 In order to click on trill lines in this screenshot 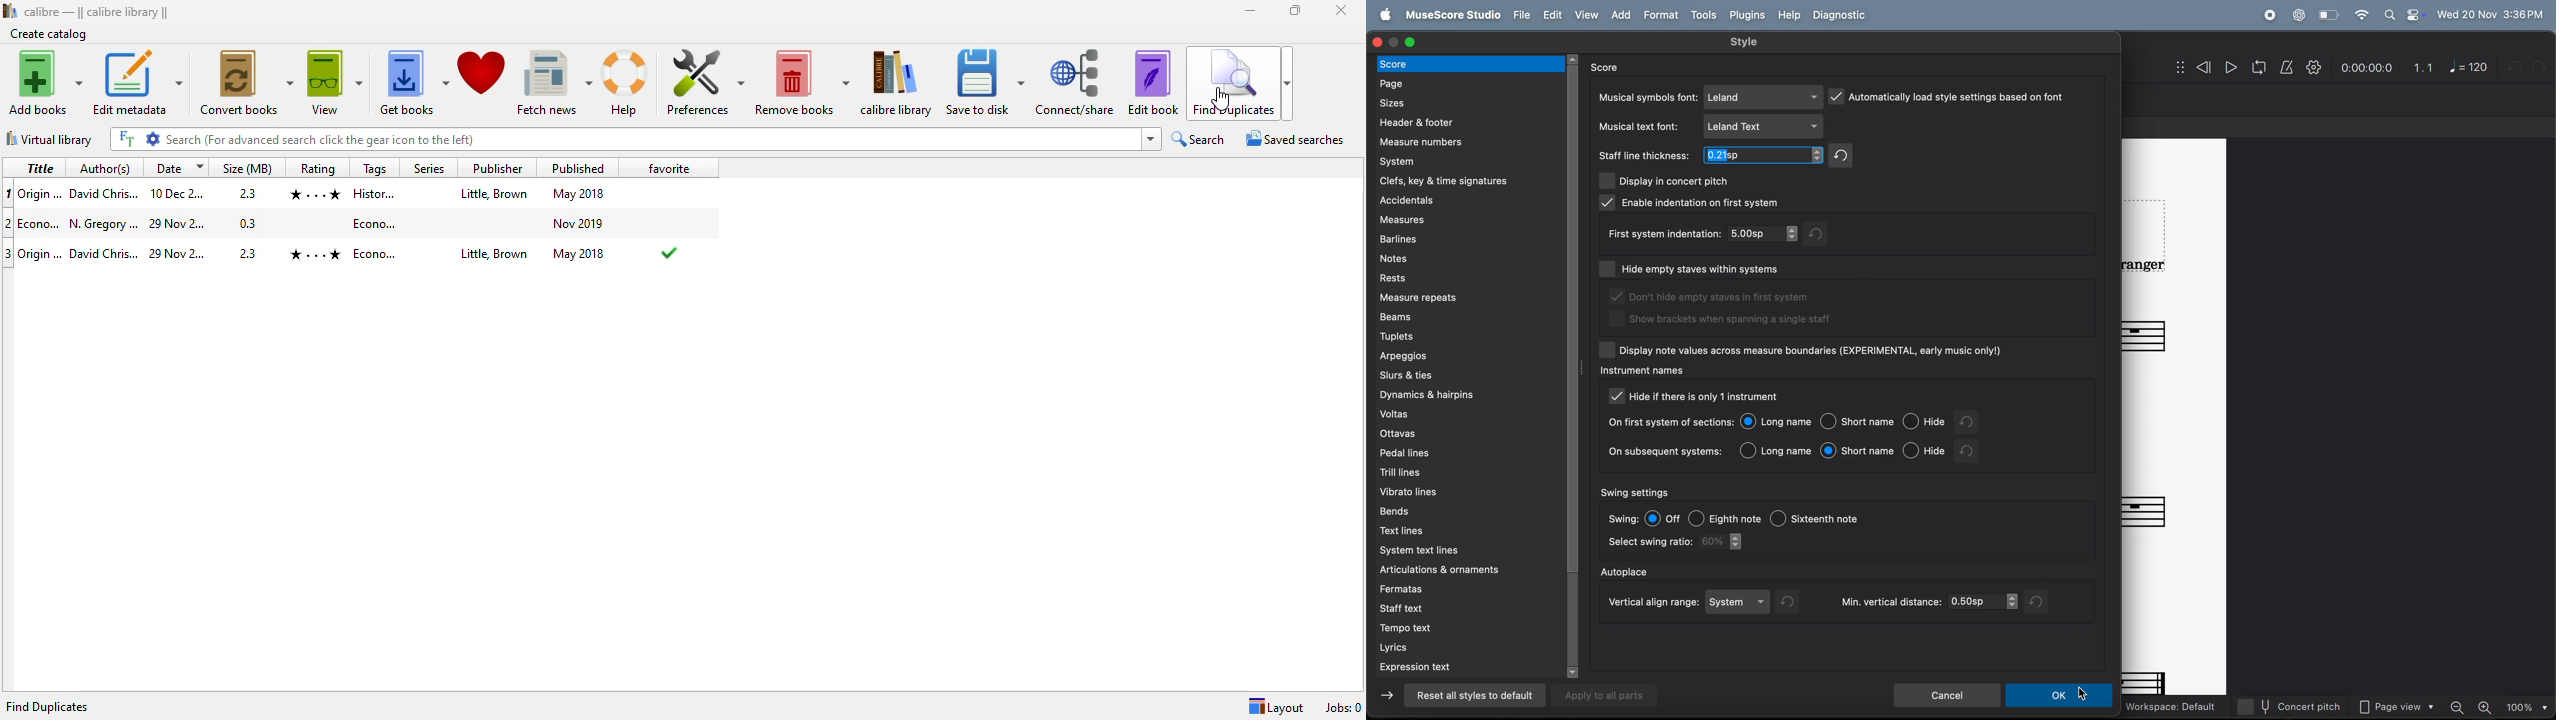, I will do `click(1455, 471)`.